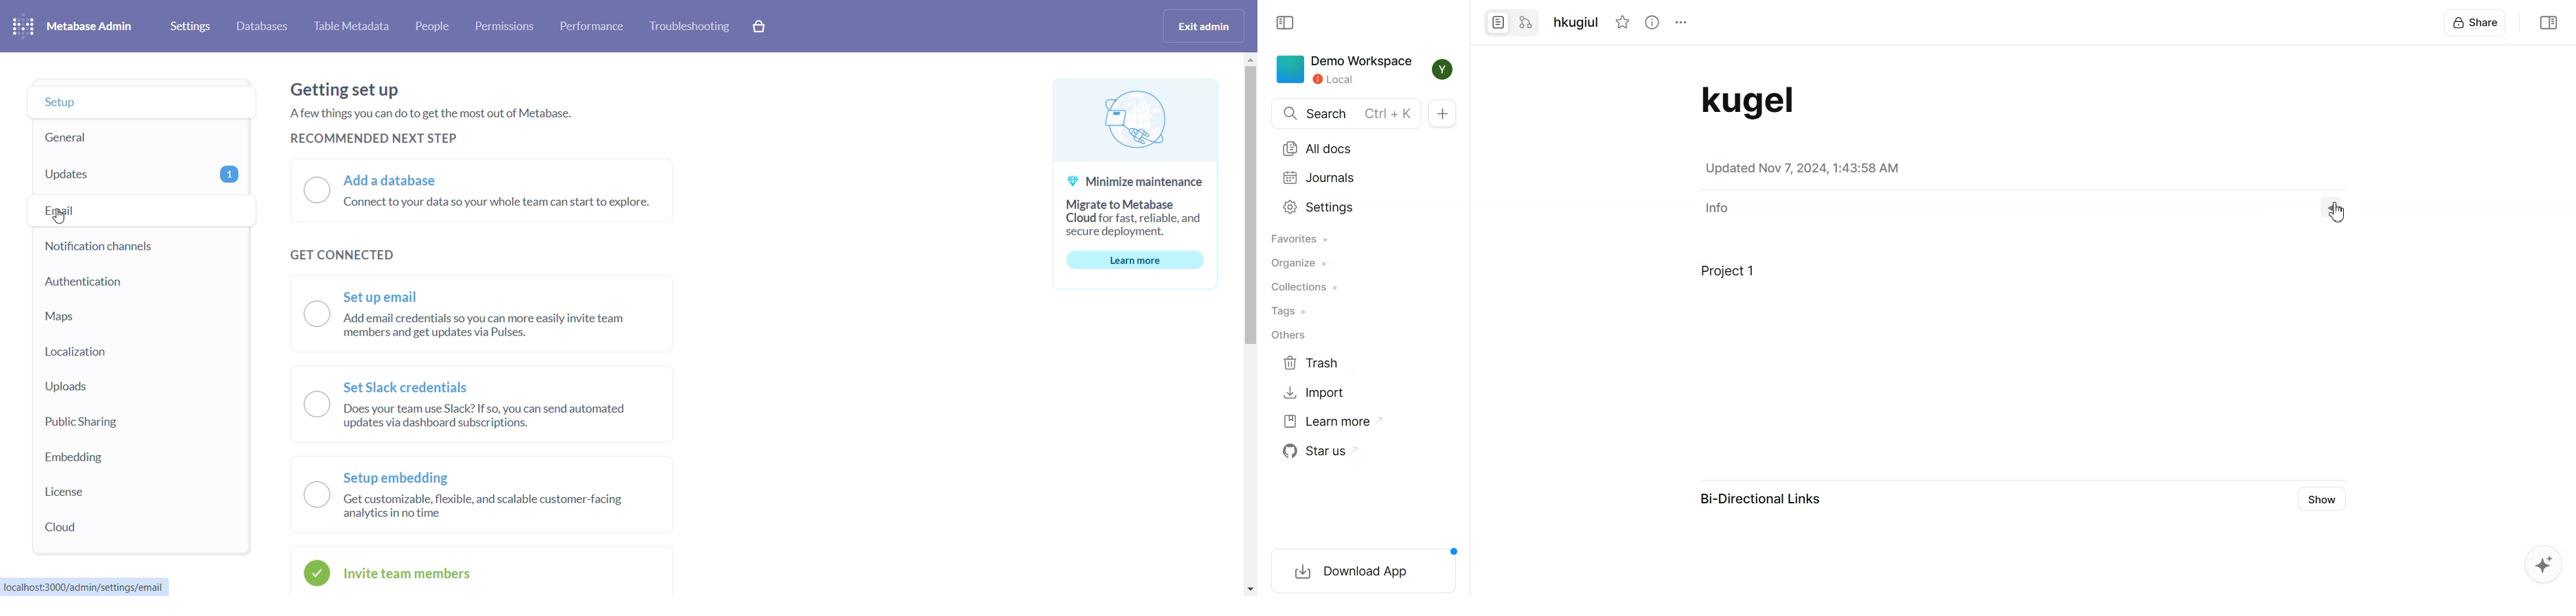  I want to click on move down, so click(1250, 589).